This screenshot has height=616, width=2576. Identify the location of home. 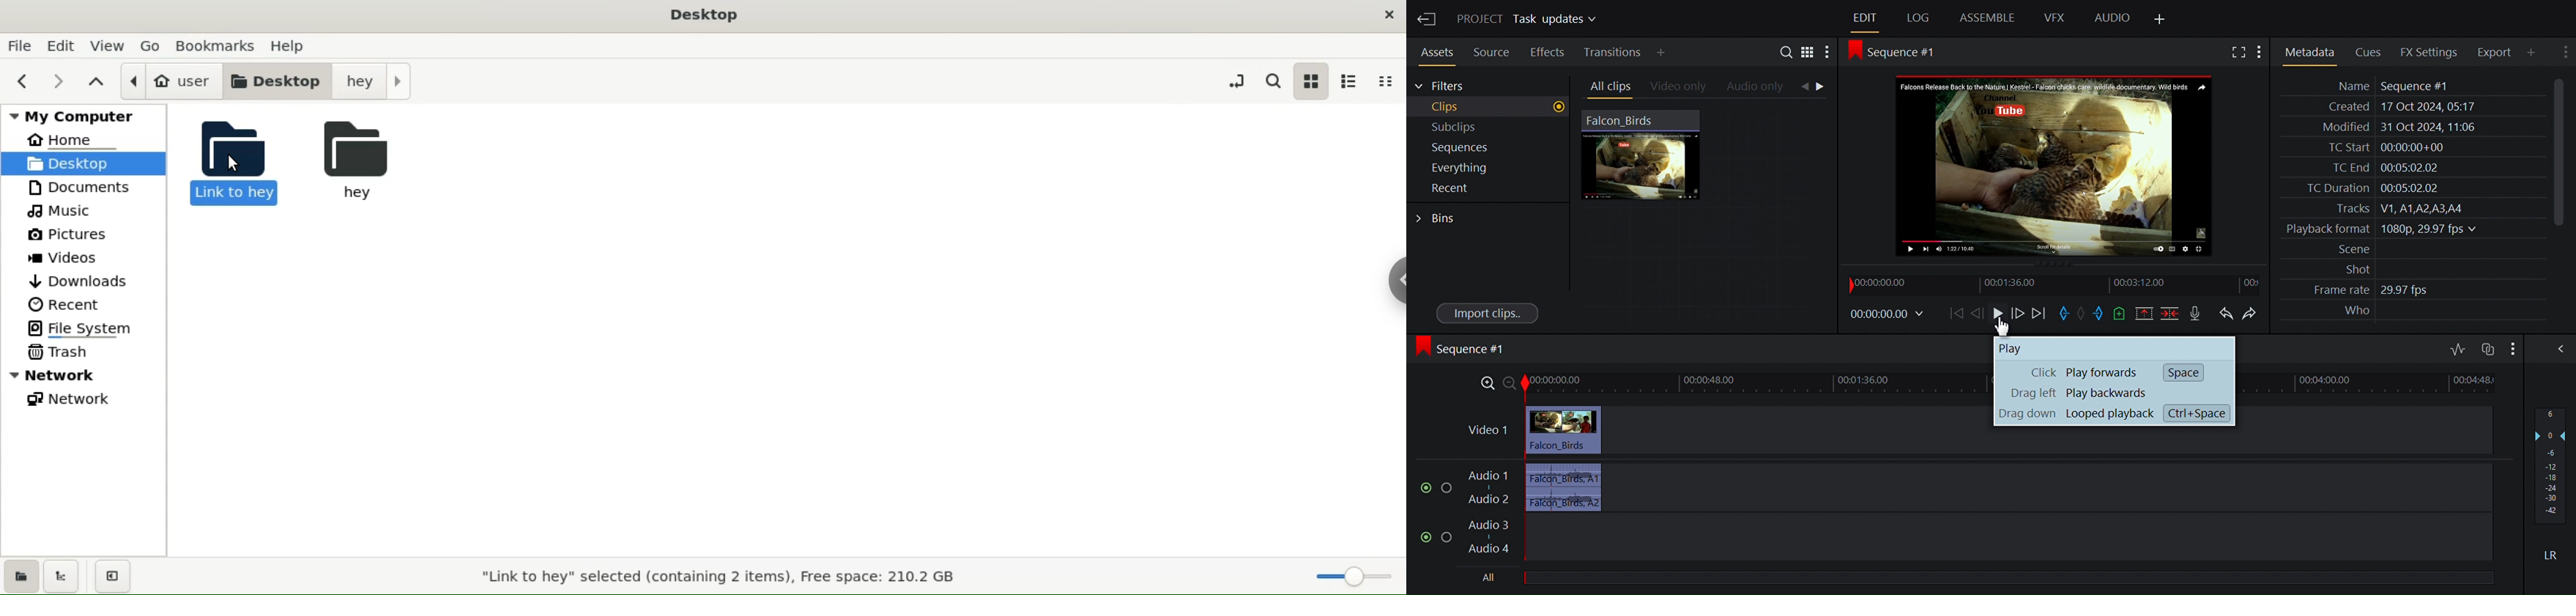
(59, 140).